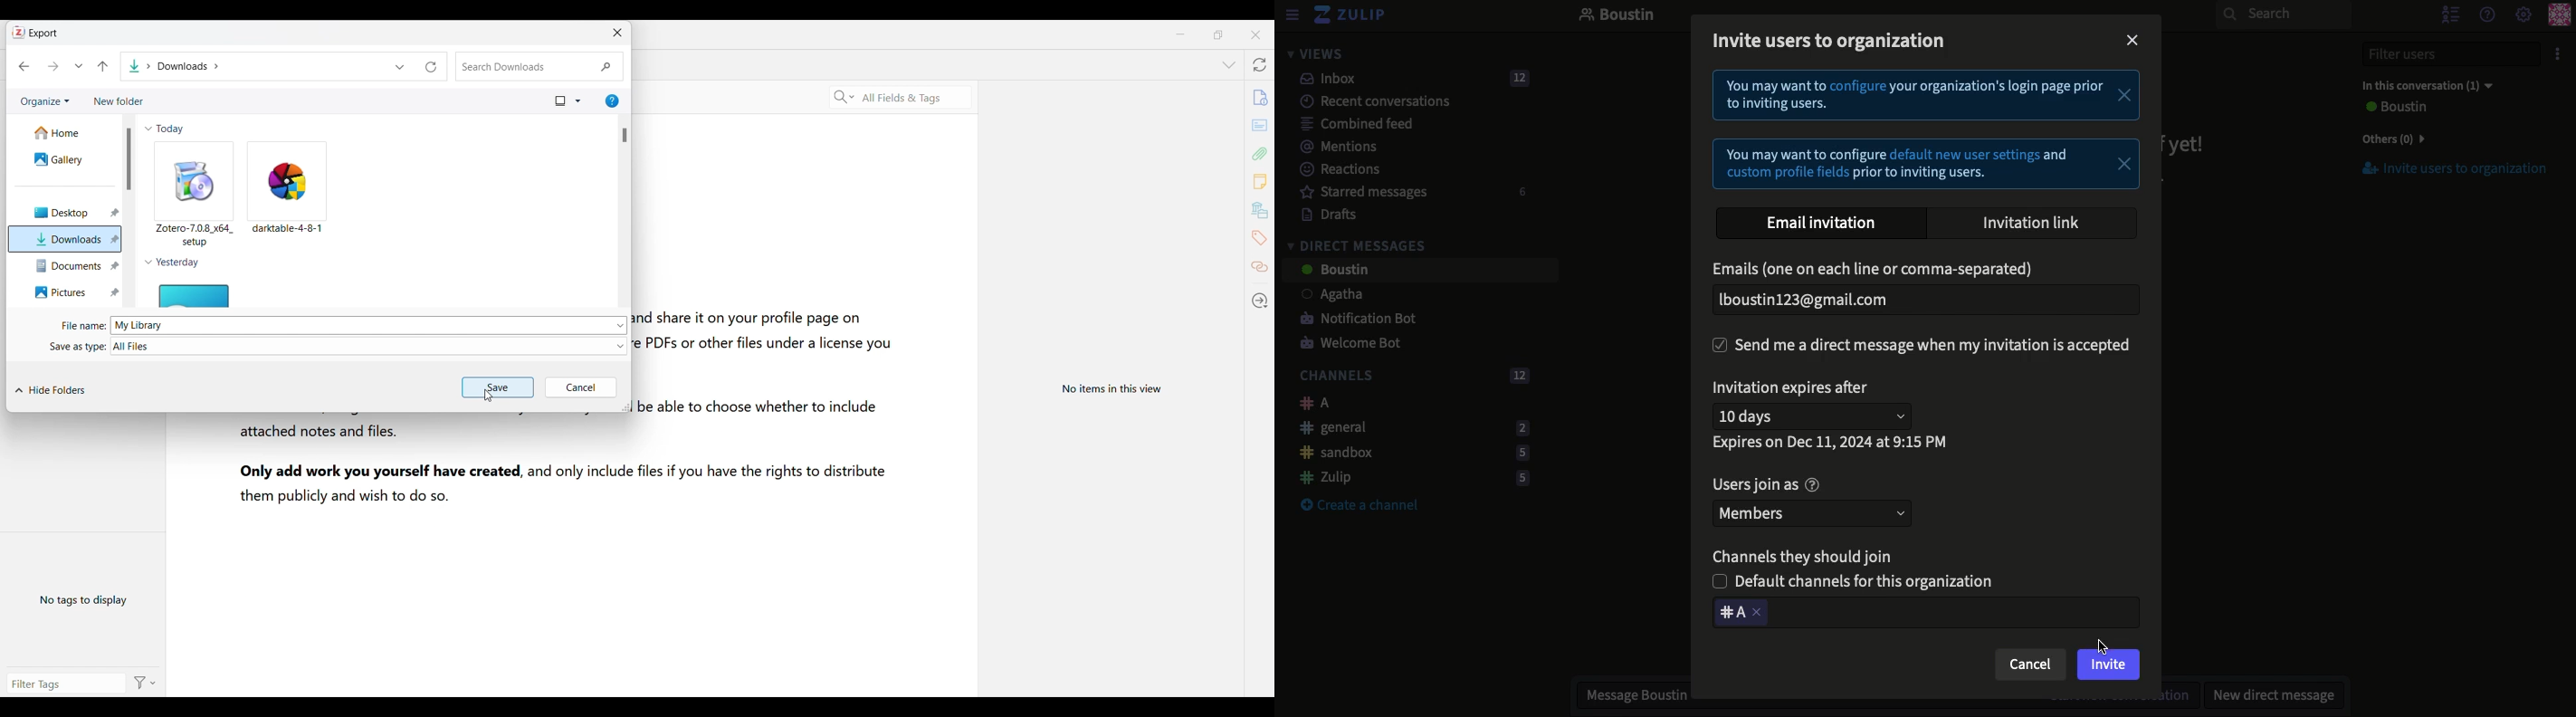  Describe the element at coordinates (1795, 389) in the screenshot. I see `Invitation expires after` at that location.